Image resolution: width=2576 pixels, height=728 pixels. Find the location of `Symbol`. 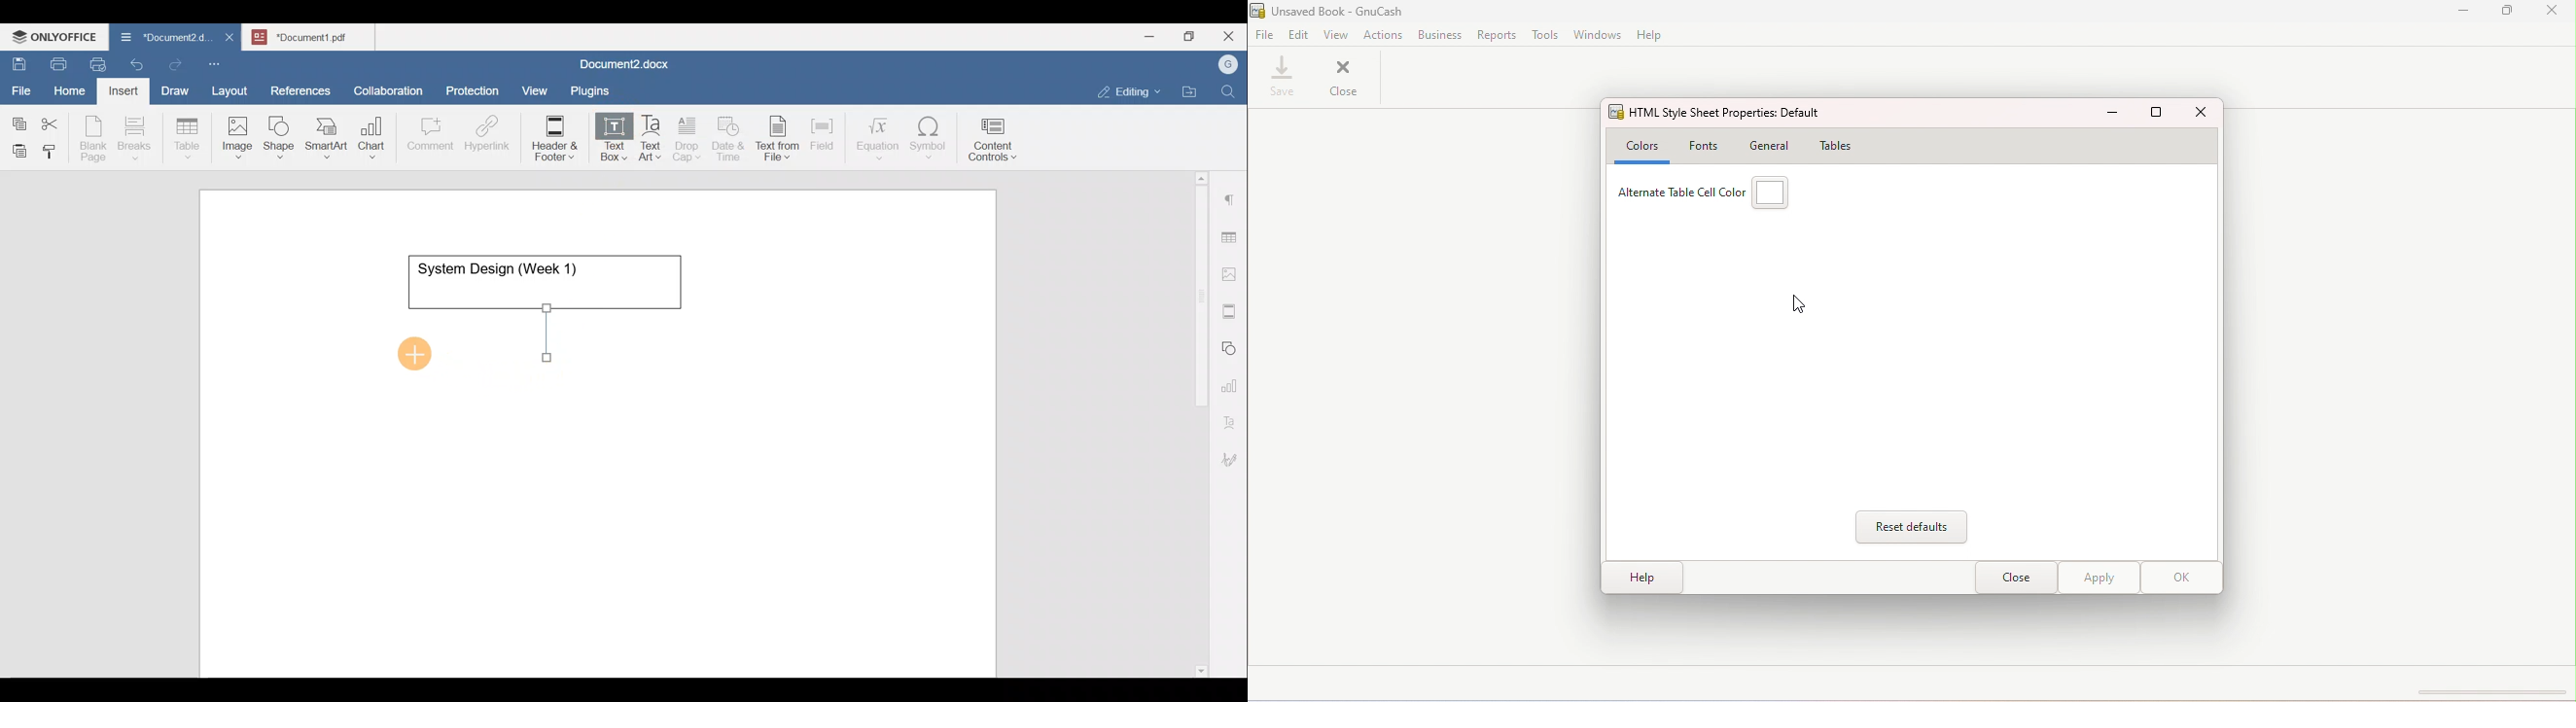

Symbol is located at coordinates (929, 142).